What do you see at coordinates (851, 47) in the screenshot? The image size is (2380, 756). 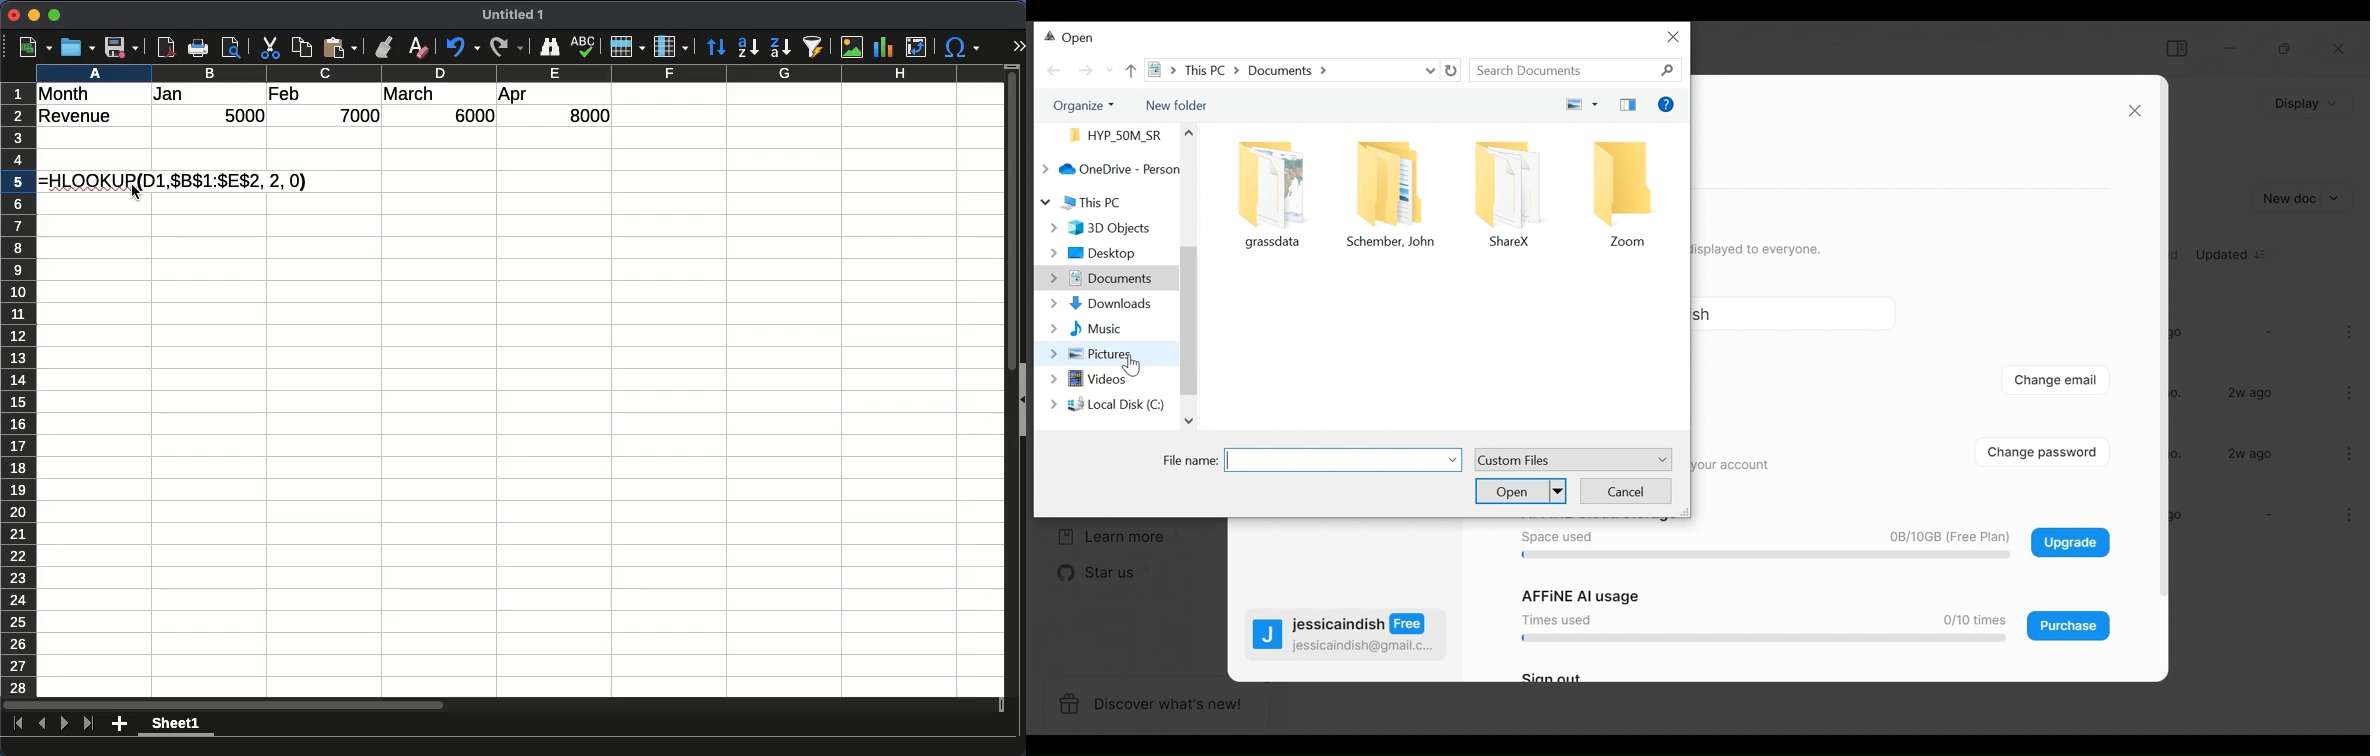 I see `image` at bounding box center [851, 47].